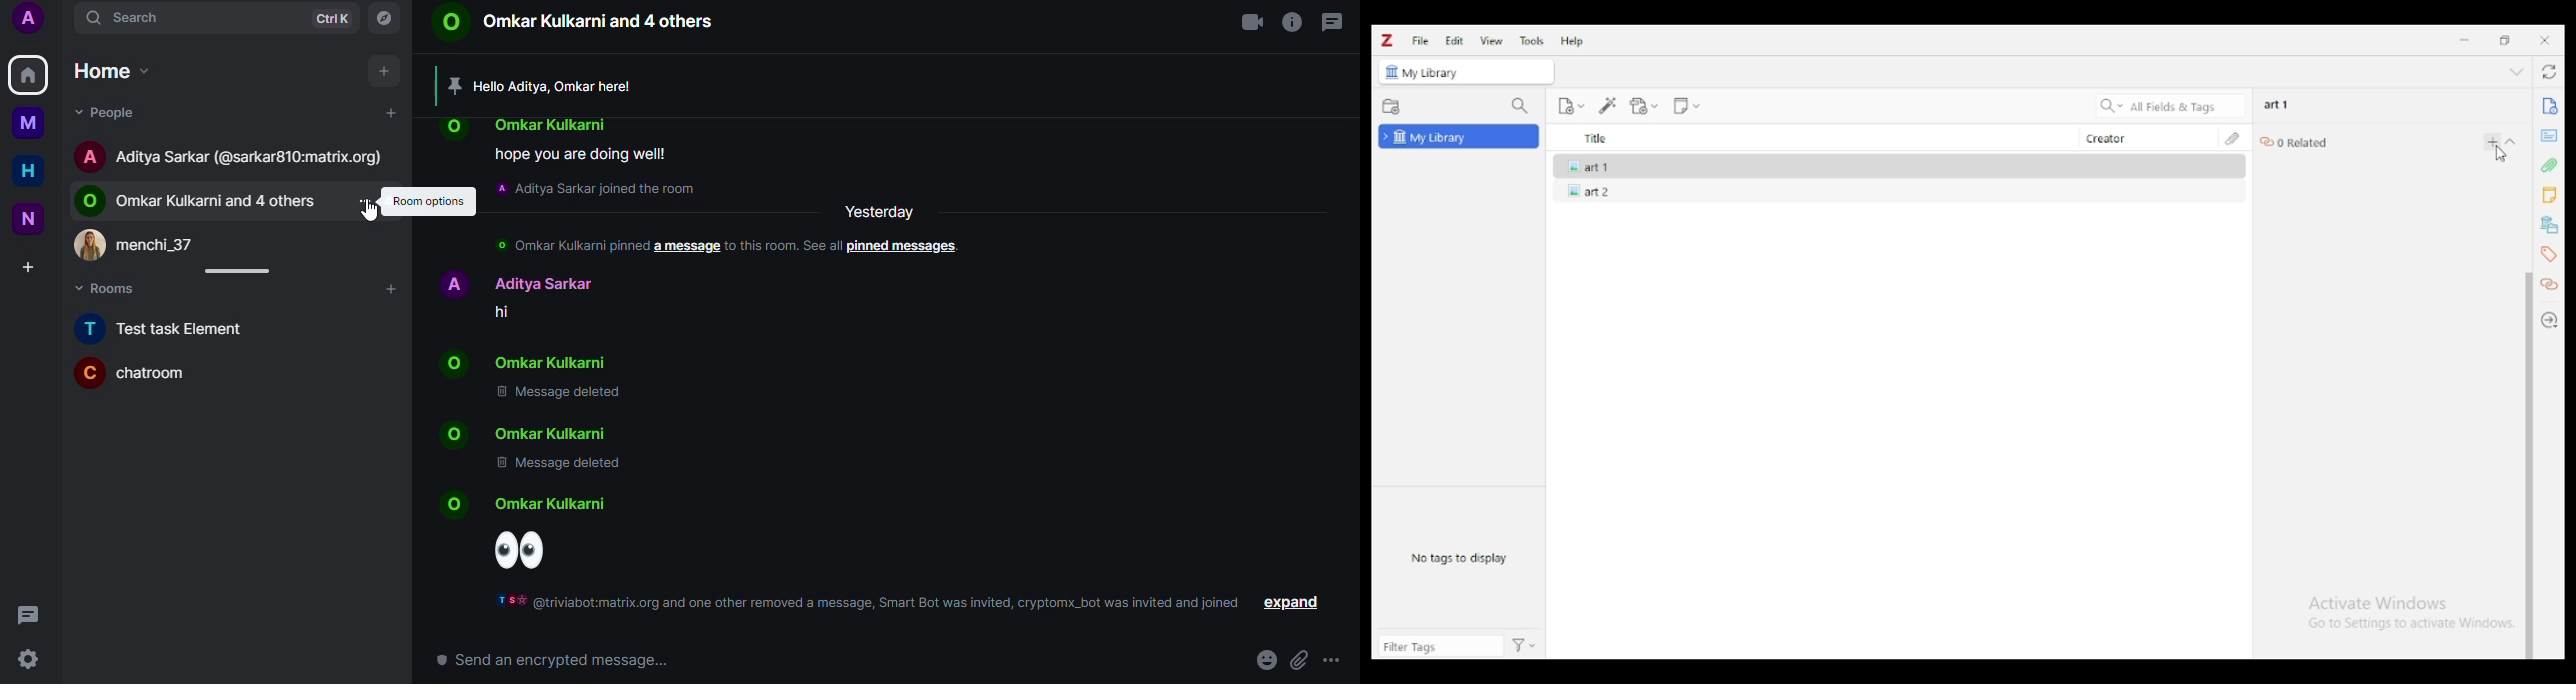 Image resolution: width=2576 pixels, height=700 pixels. I want to click on menchi_37, so click(165, 243).